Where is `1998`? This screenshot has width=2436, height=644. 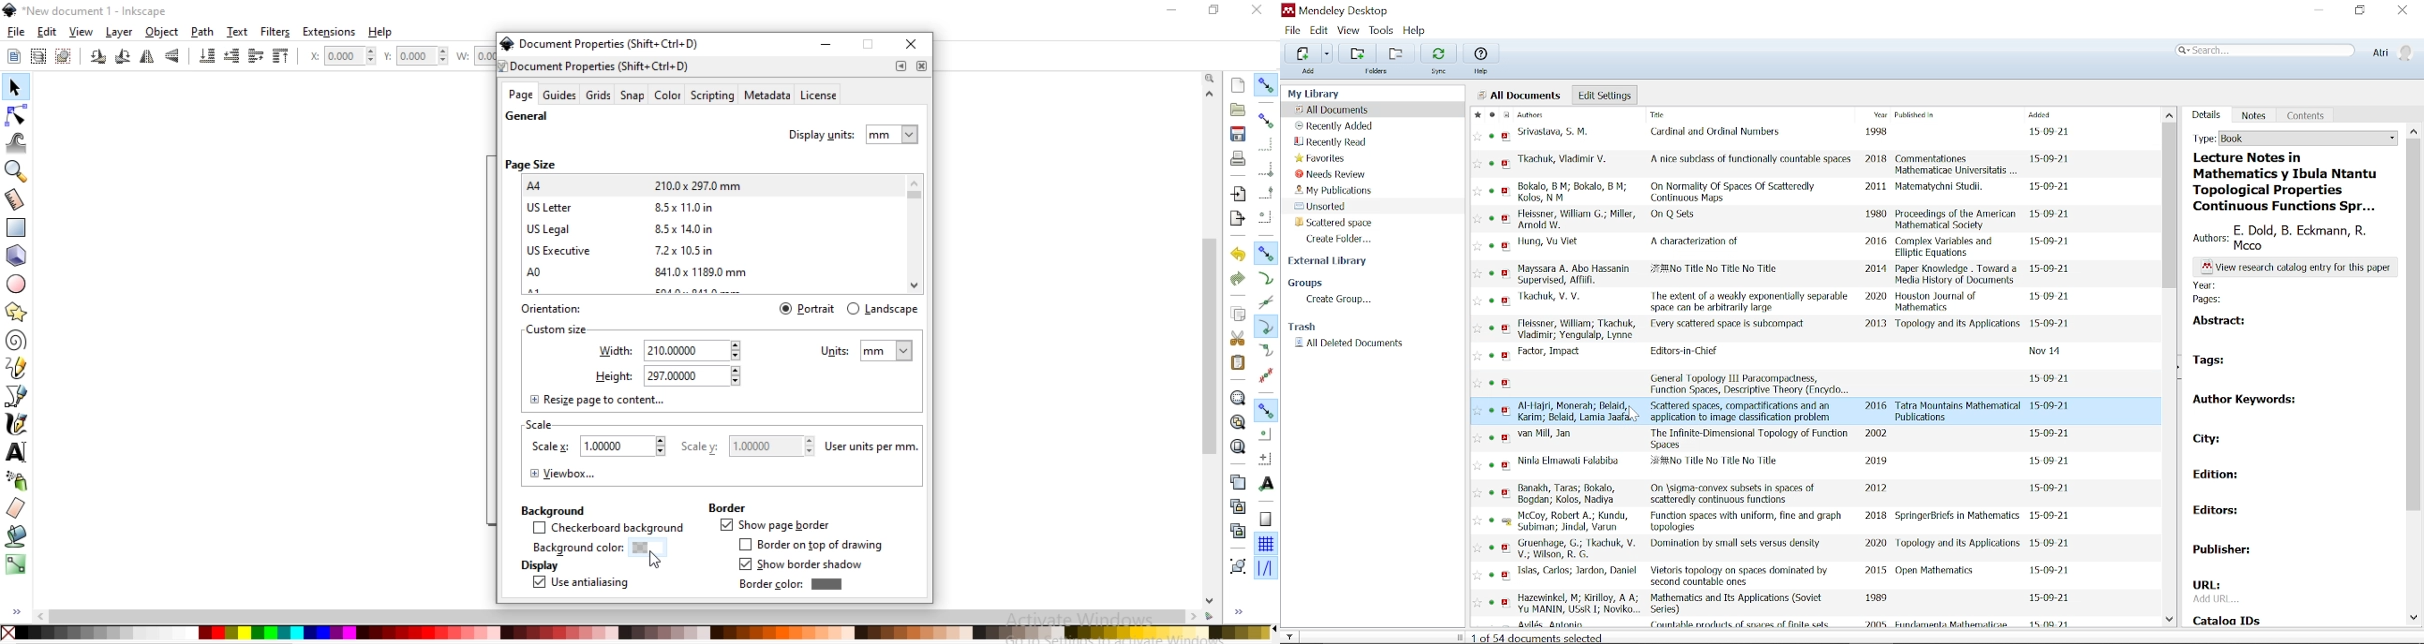
1998 is located at coordinates (1879, 132).